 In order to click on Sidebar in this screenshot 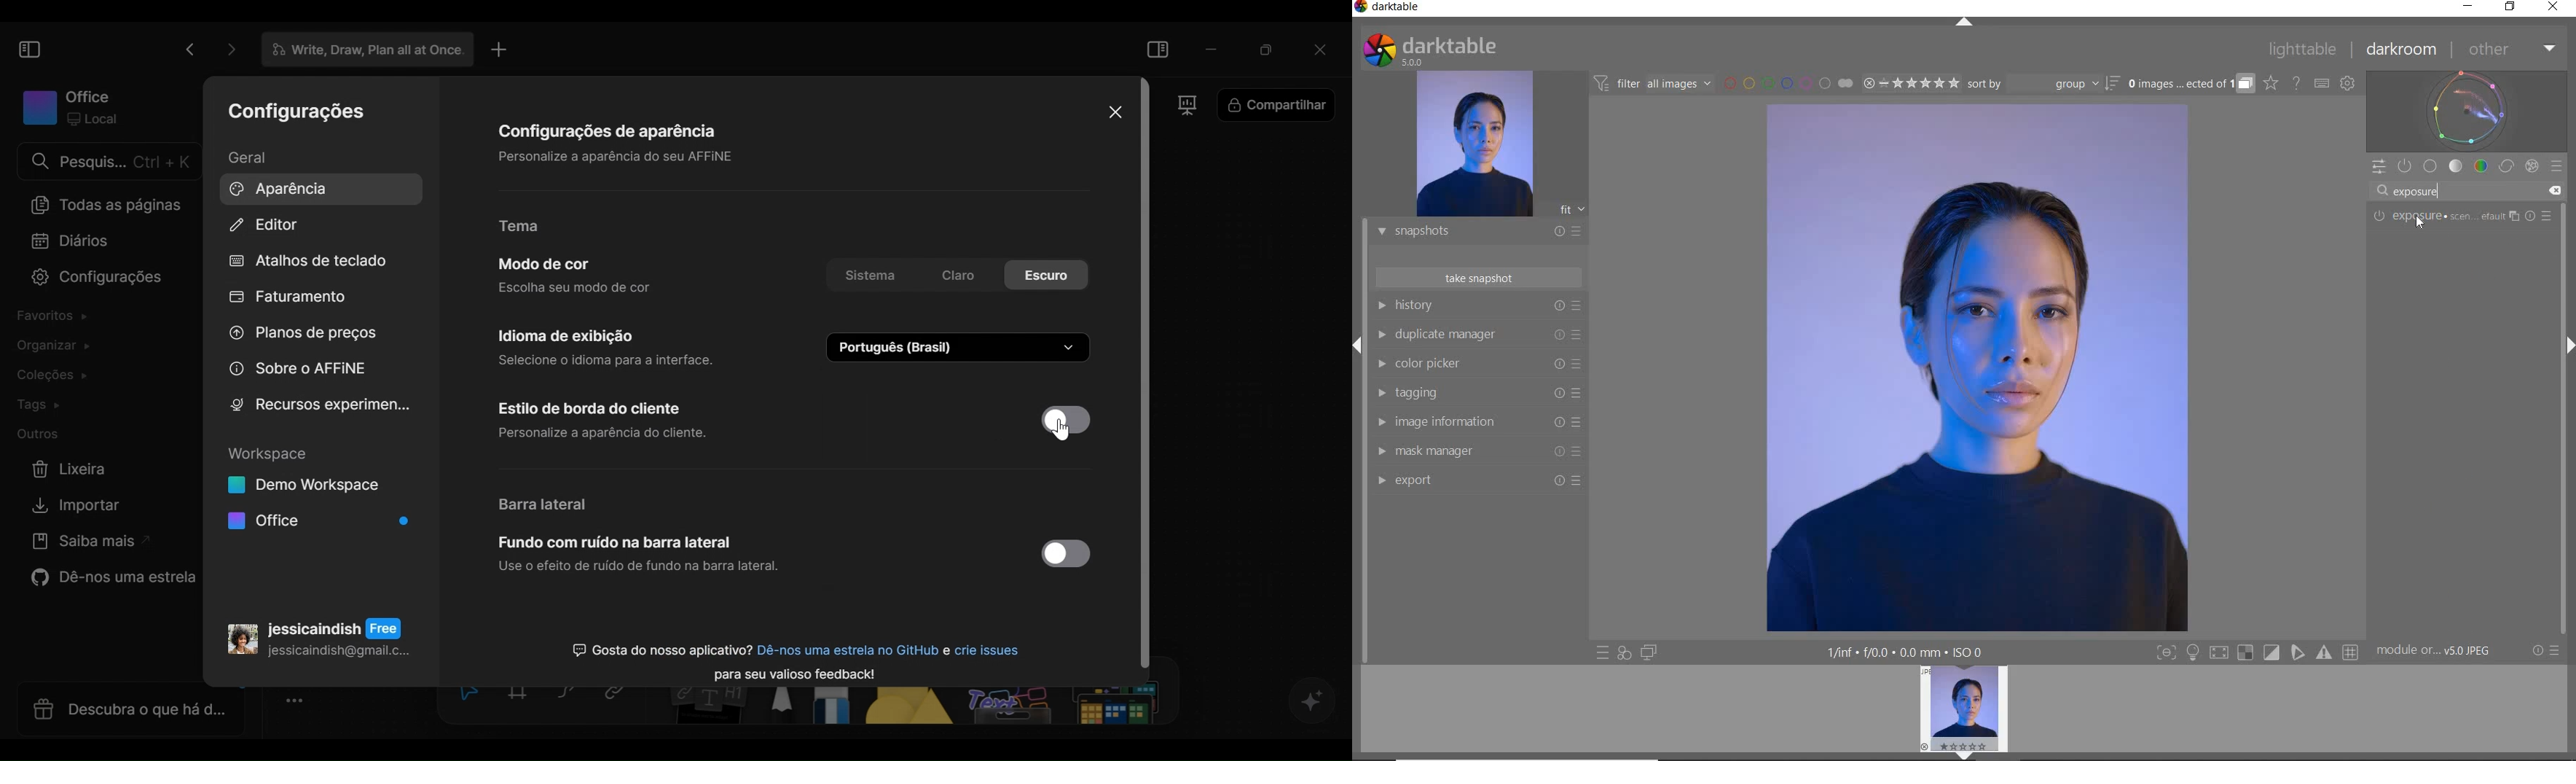, I will do `click(546, 504)`.